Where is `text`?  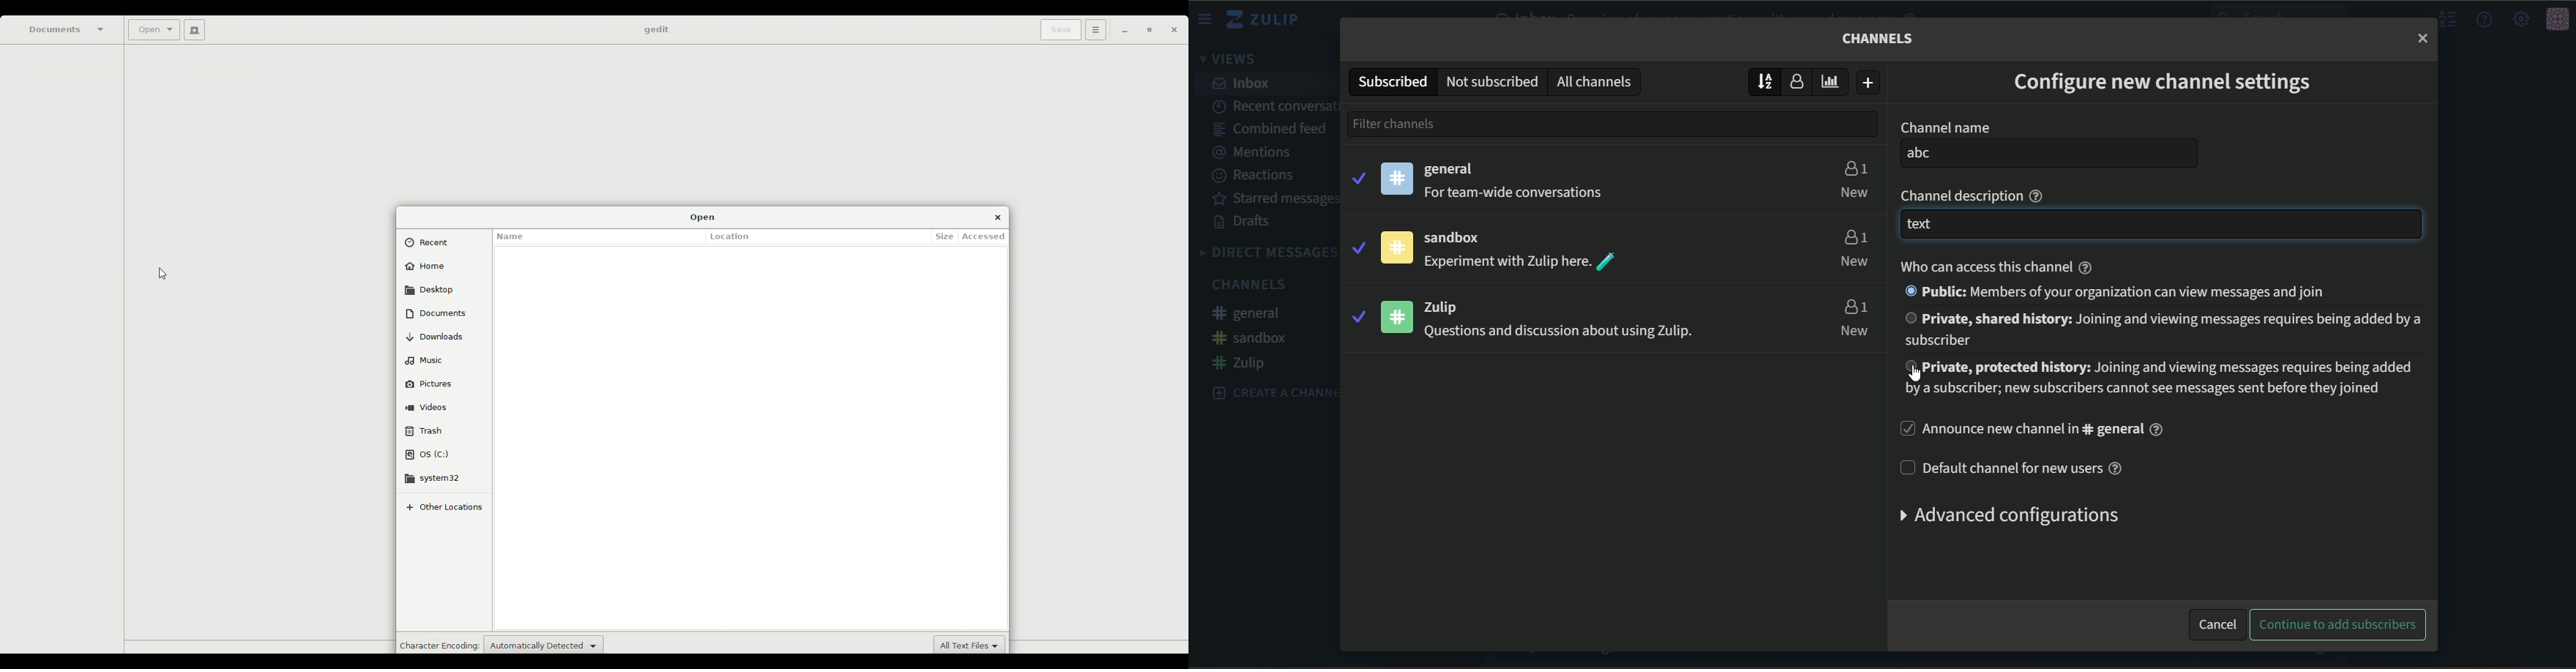
text is located at coordinates (1518, 193).